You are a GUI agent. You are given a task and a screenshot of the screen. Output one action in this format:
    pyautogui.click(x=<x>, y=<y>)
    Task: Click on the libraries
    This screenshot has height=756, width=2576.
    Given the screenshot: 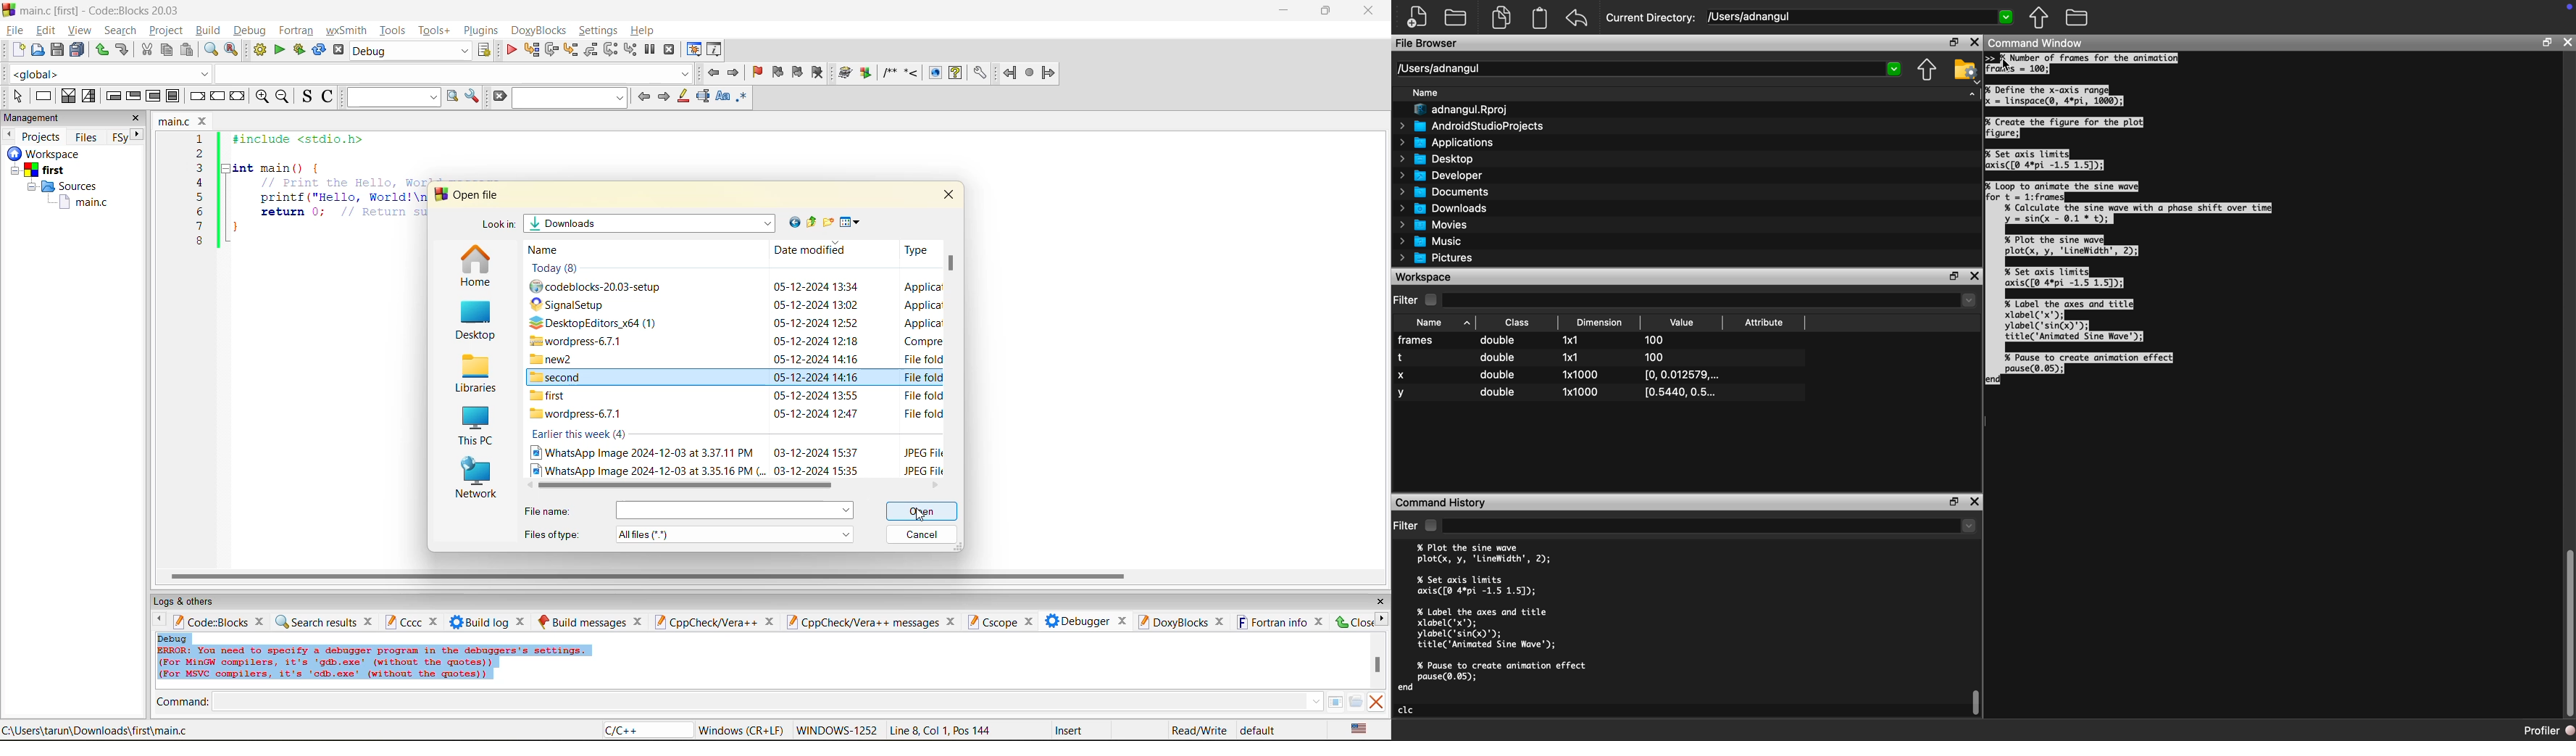 What is the action you would take?
    pyautogui.click(x=474, y=374)
    